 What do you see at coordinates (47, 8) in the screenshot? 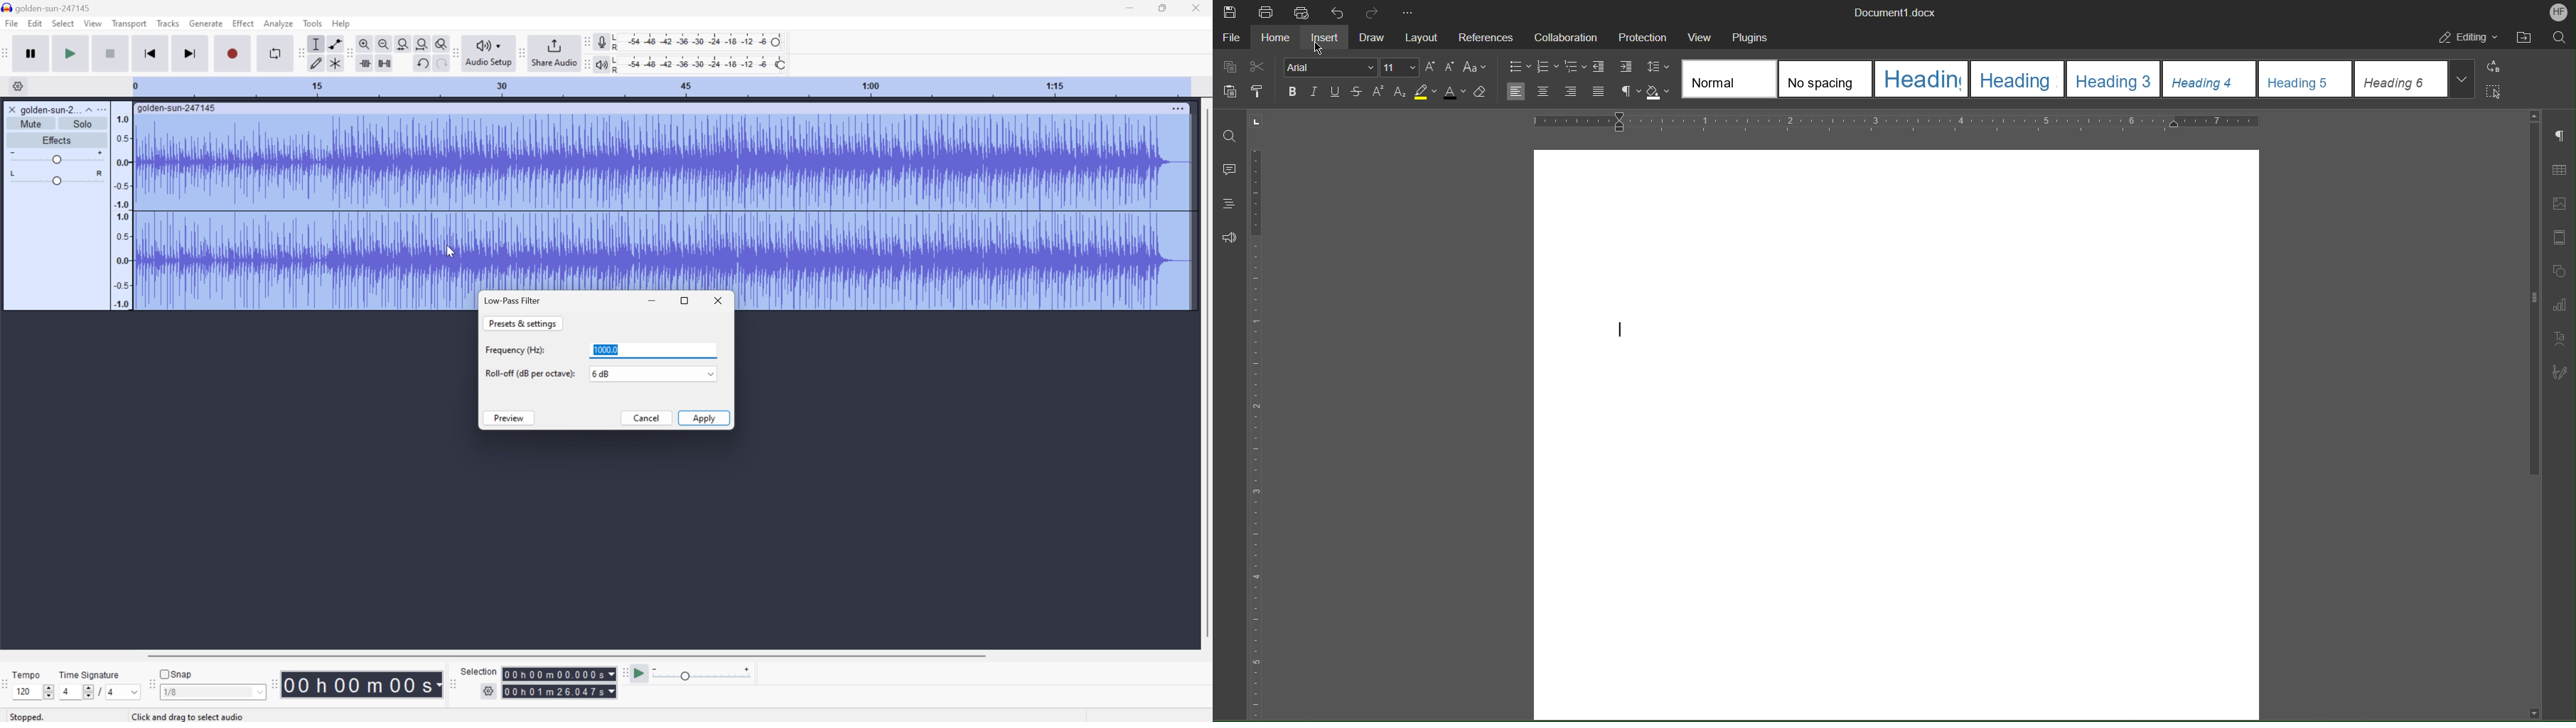
I see `goldensun-247145` at bounding box center [47, 8].